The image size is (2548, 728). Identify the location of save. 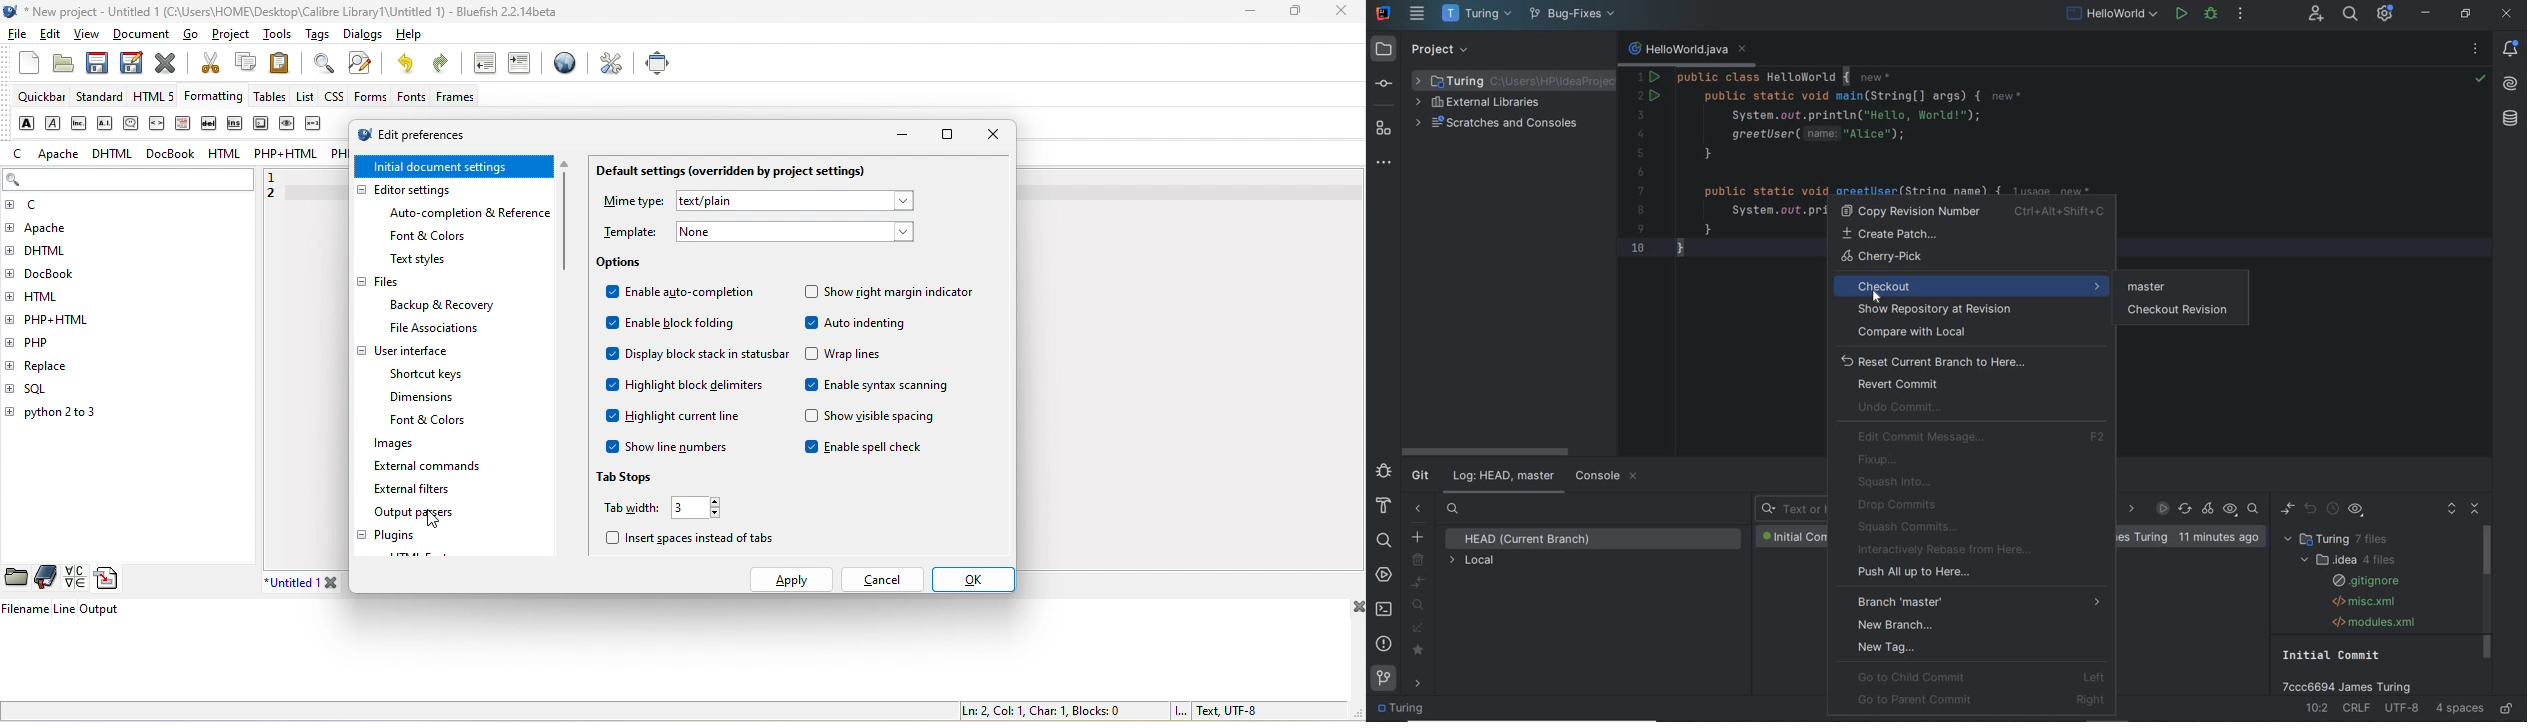
(97, 63).